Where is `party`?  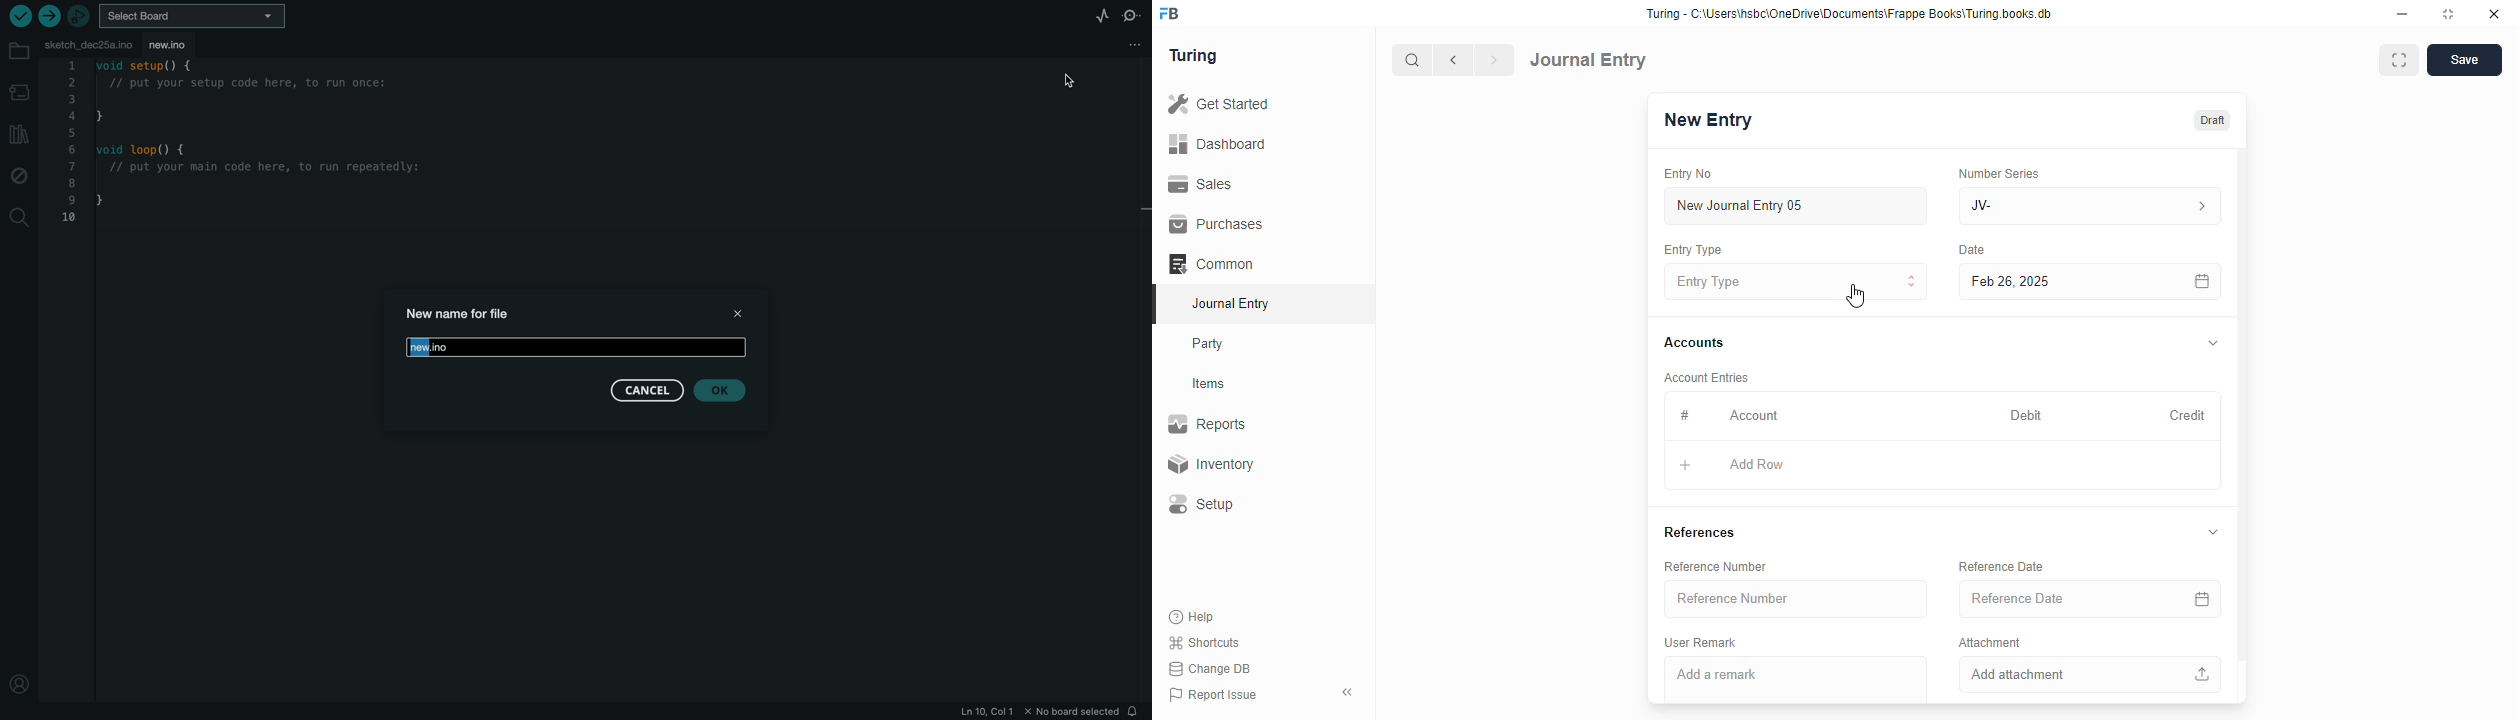
party is located at coordinates (1210, 344).